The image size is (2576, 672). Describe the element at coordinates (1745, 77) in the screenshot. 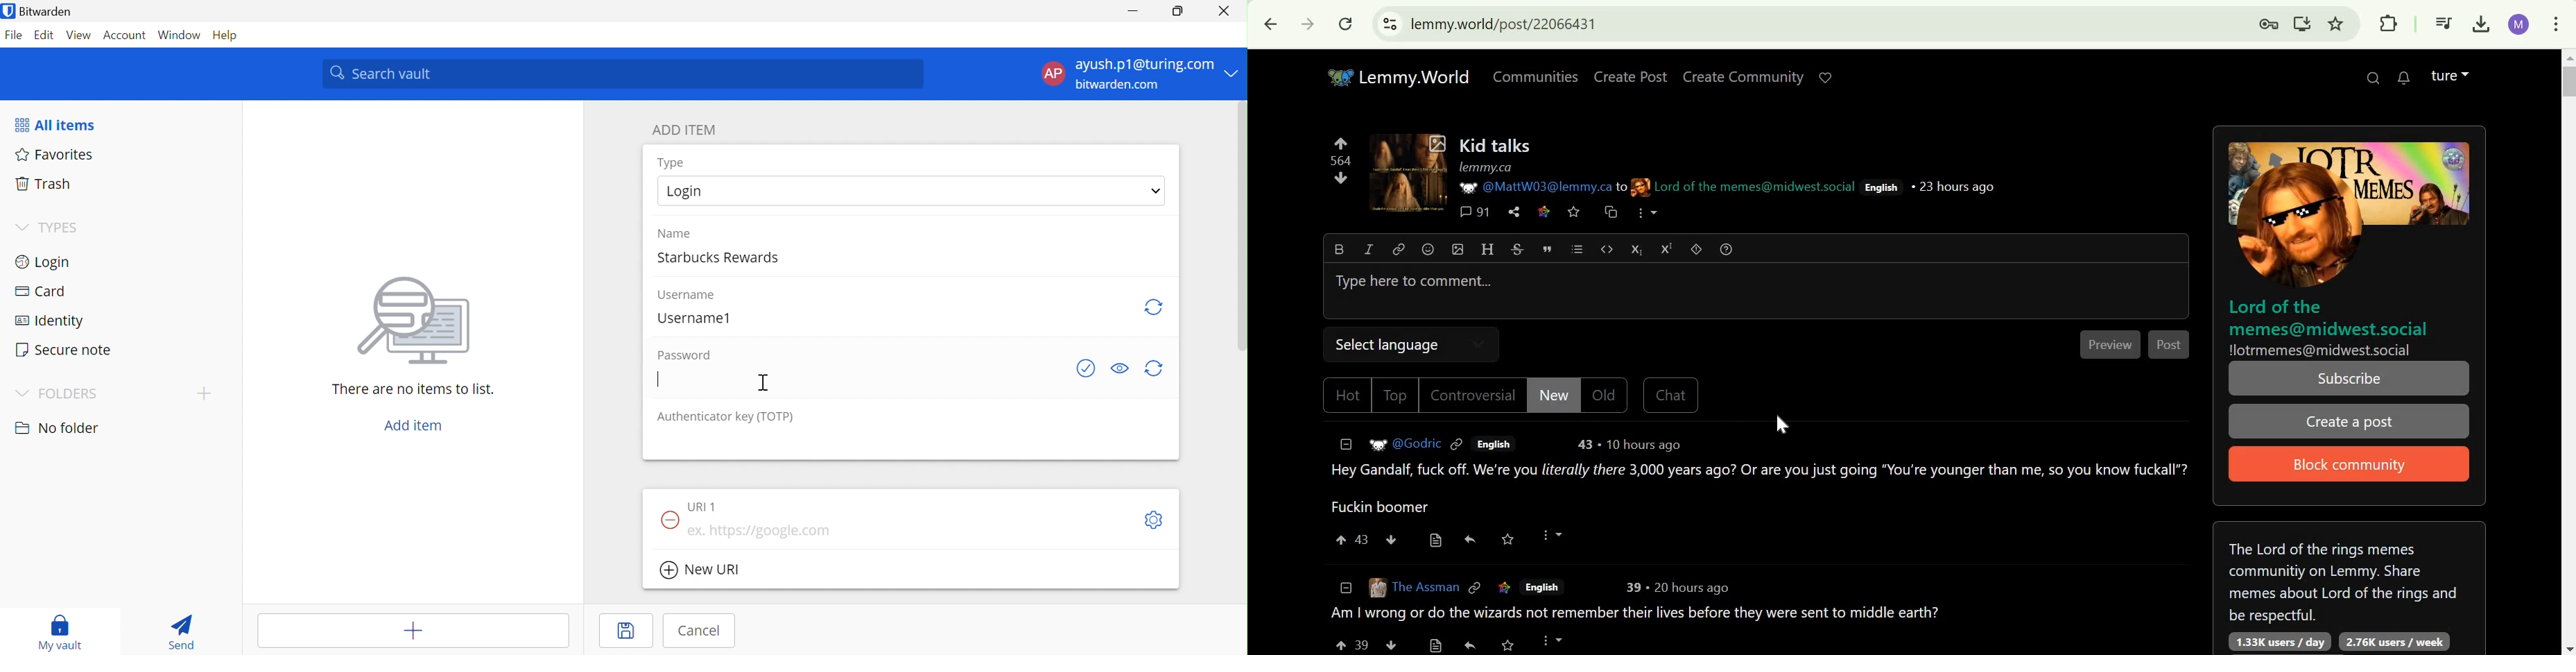

I see `Create Community` at that location.